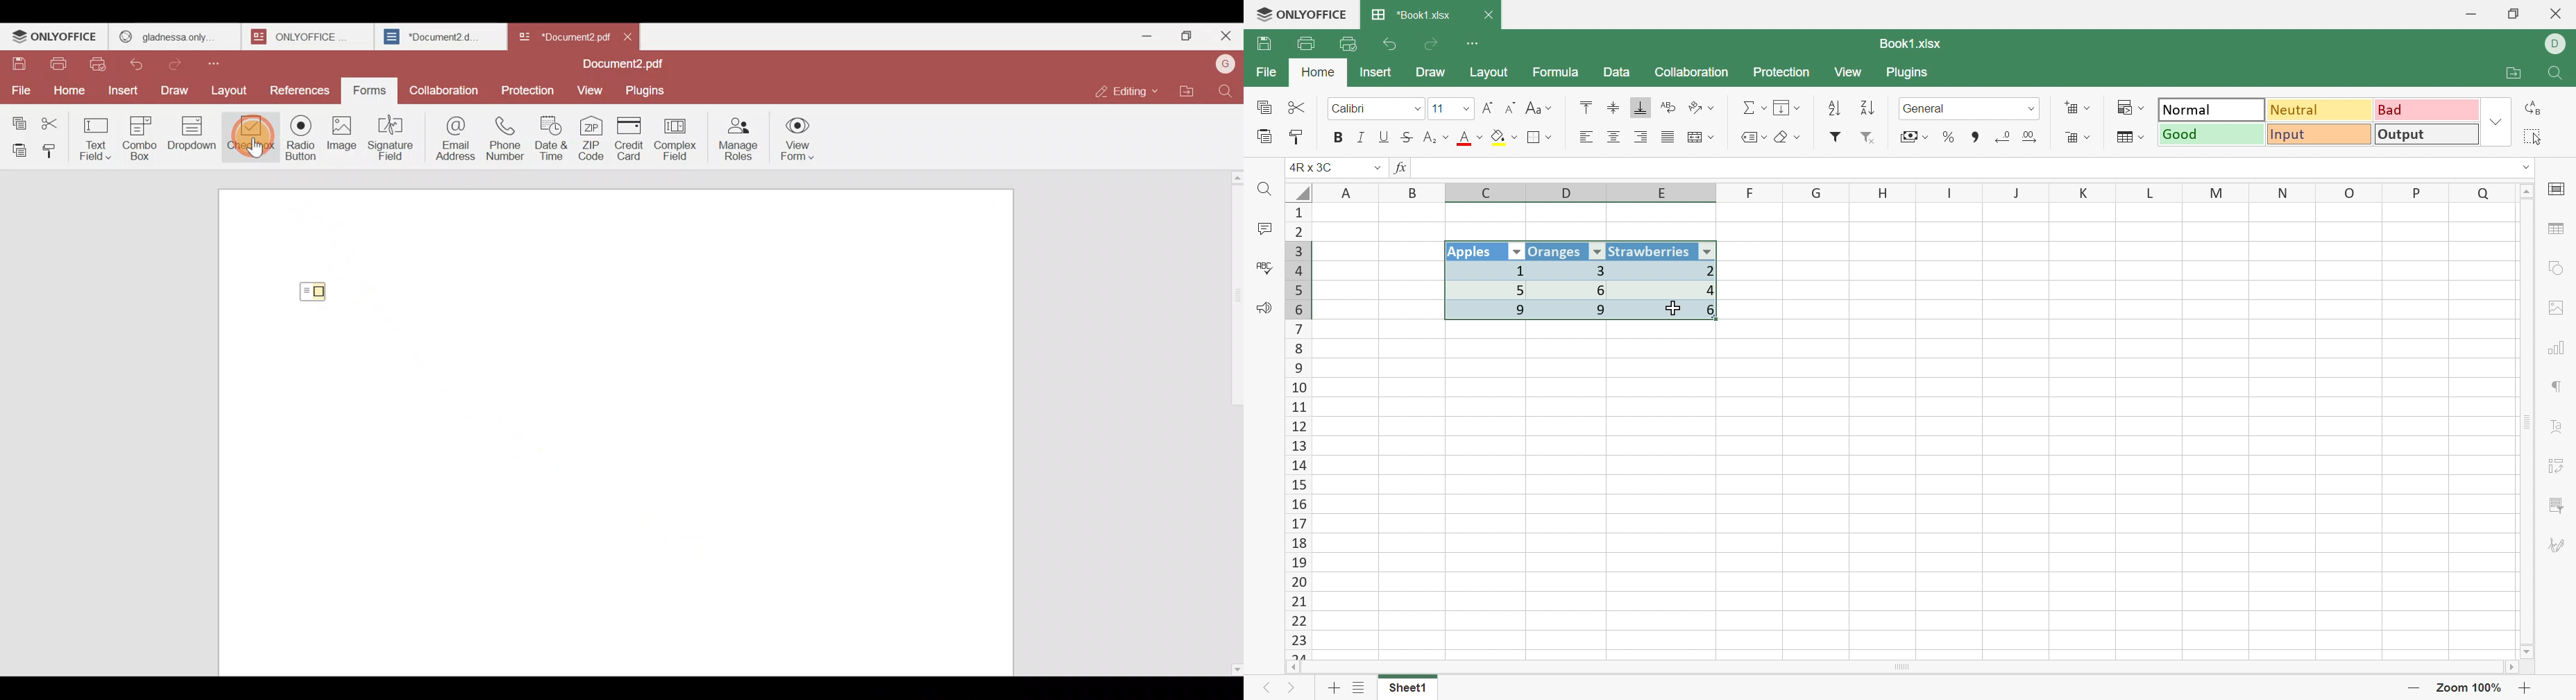 This screenshot has height=700, width=2576. What do you see at coordinates (1865, 110) in the screenshot?
I see `Descending order` at bounding box center [1865, 110].